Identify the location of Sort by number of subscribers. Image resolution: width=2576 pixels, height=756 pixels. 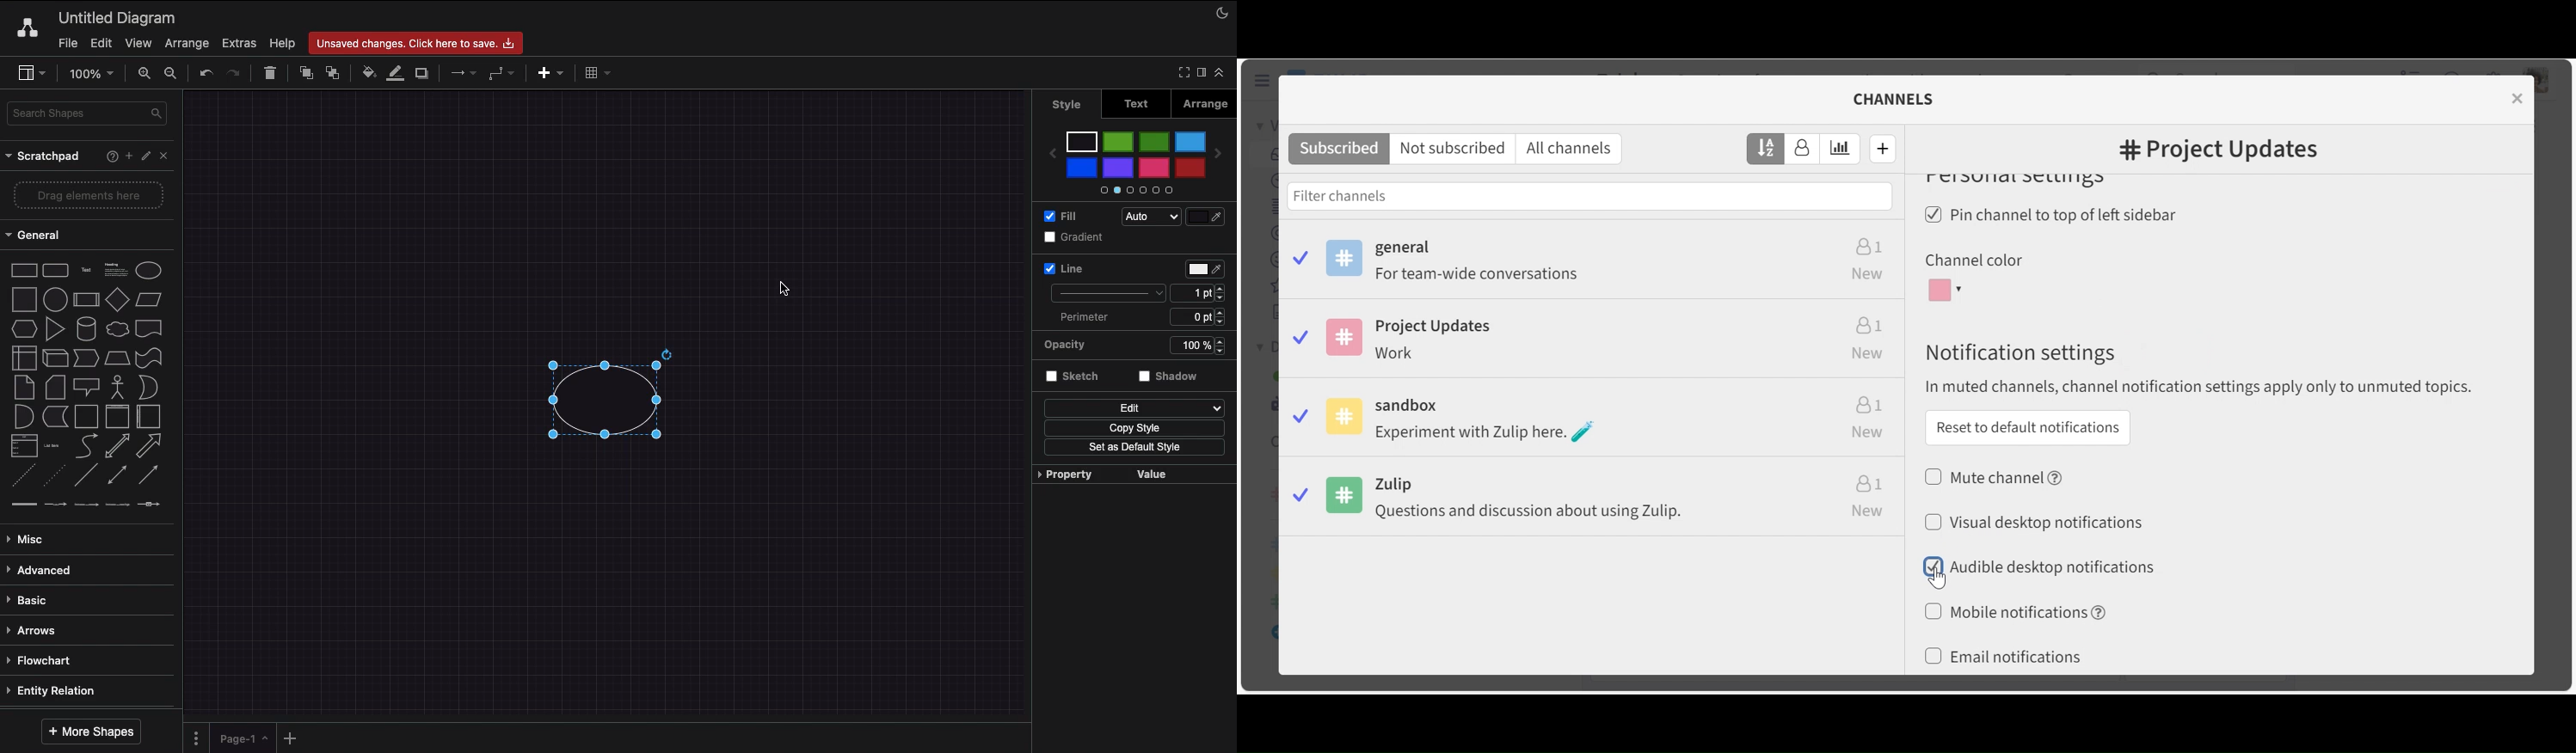
(1803, 149).